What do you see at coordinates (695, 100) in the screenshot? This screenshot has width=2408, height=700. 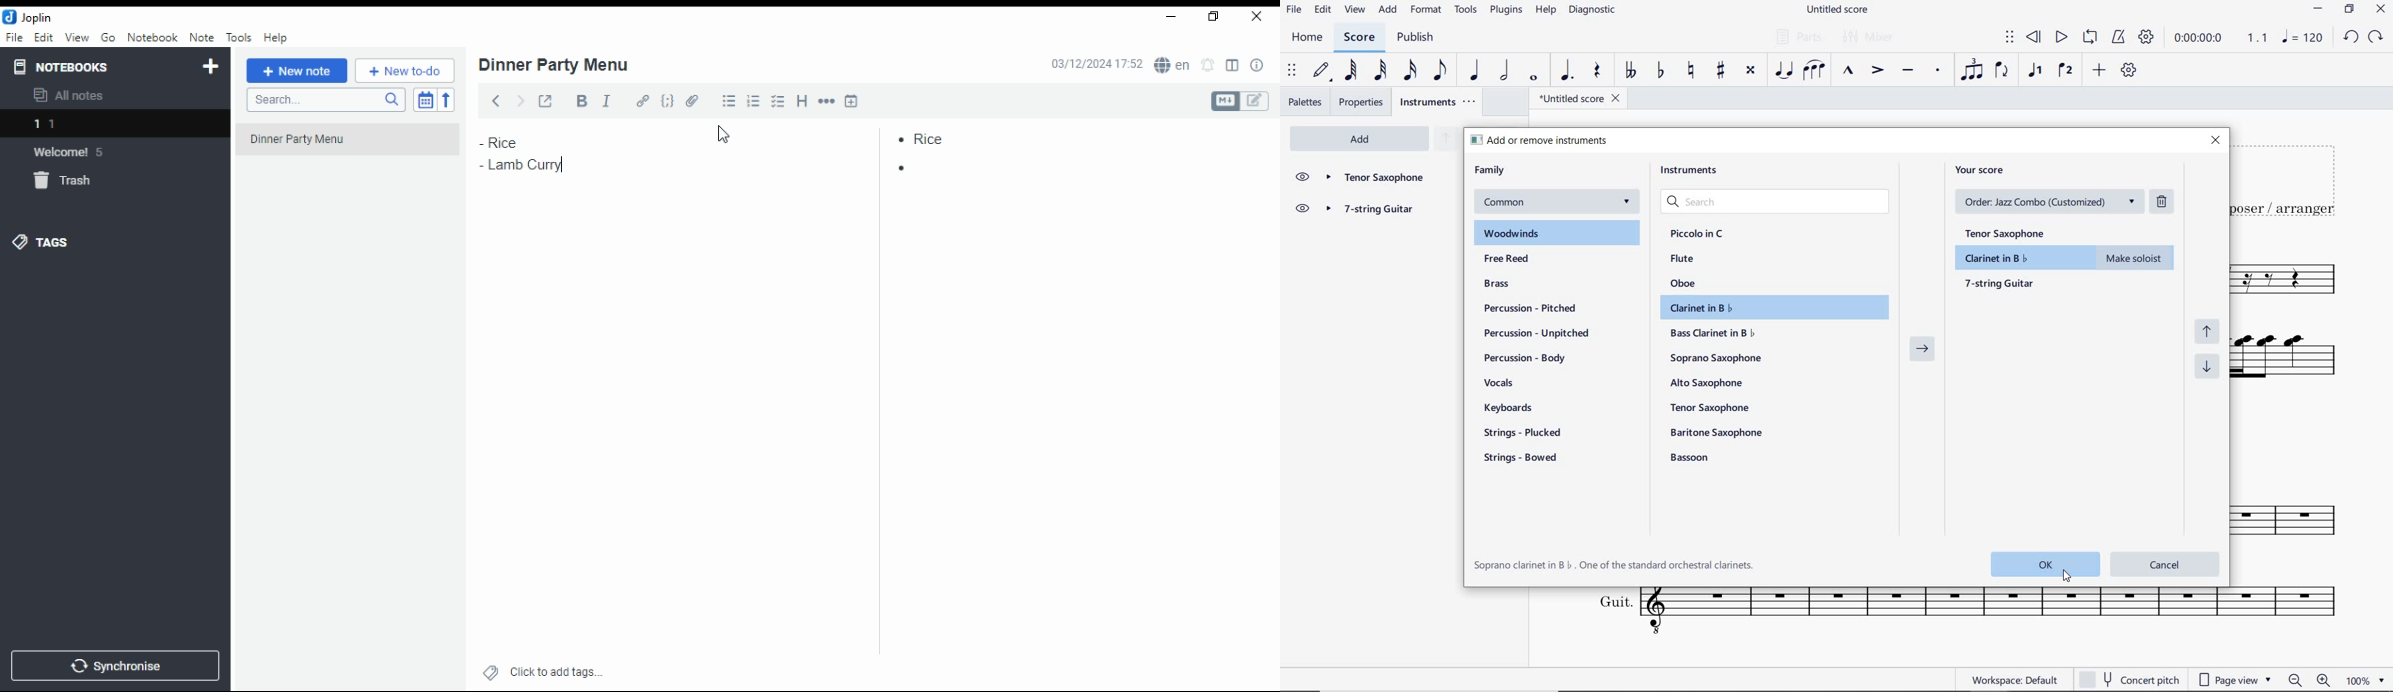 I see `attach file` at bounding box center [695, 100].